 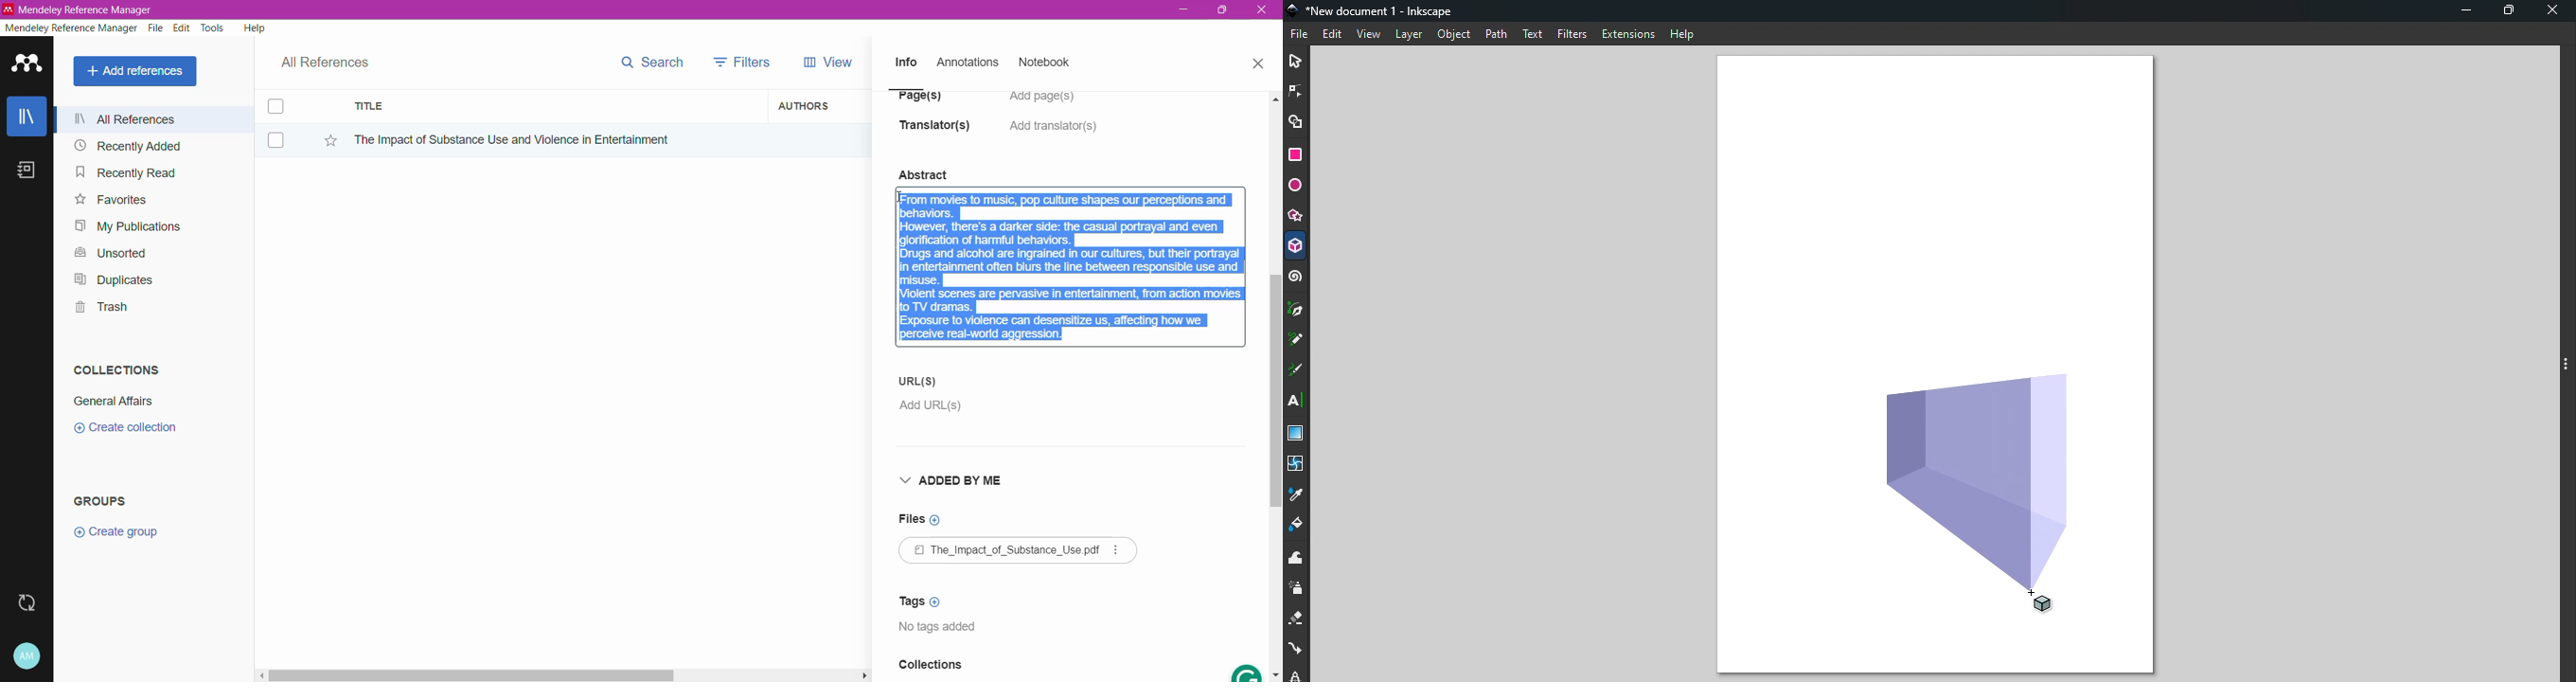 I want to click on Add References, so click(x=138, y=71).